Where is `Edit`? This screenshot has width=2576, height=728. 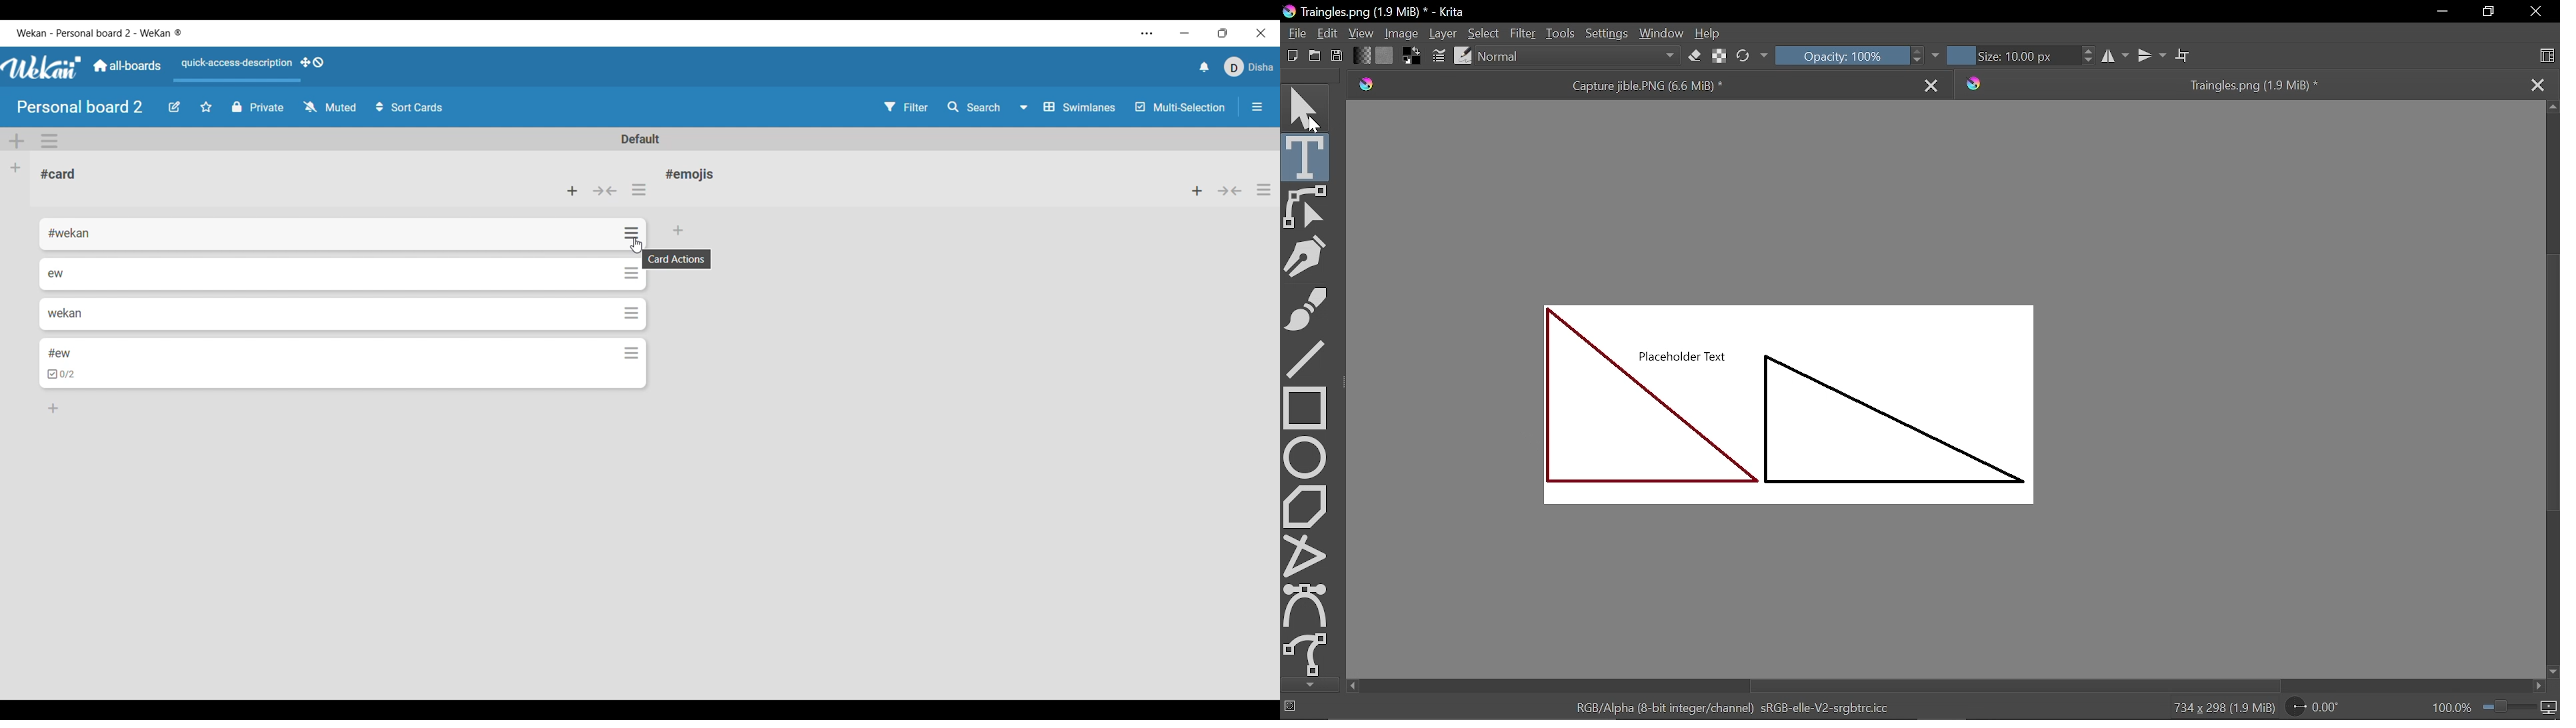 Edit is located at coordinates (174, 107).